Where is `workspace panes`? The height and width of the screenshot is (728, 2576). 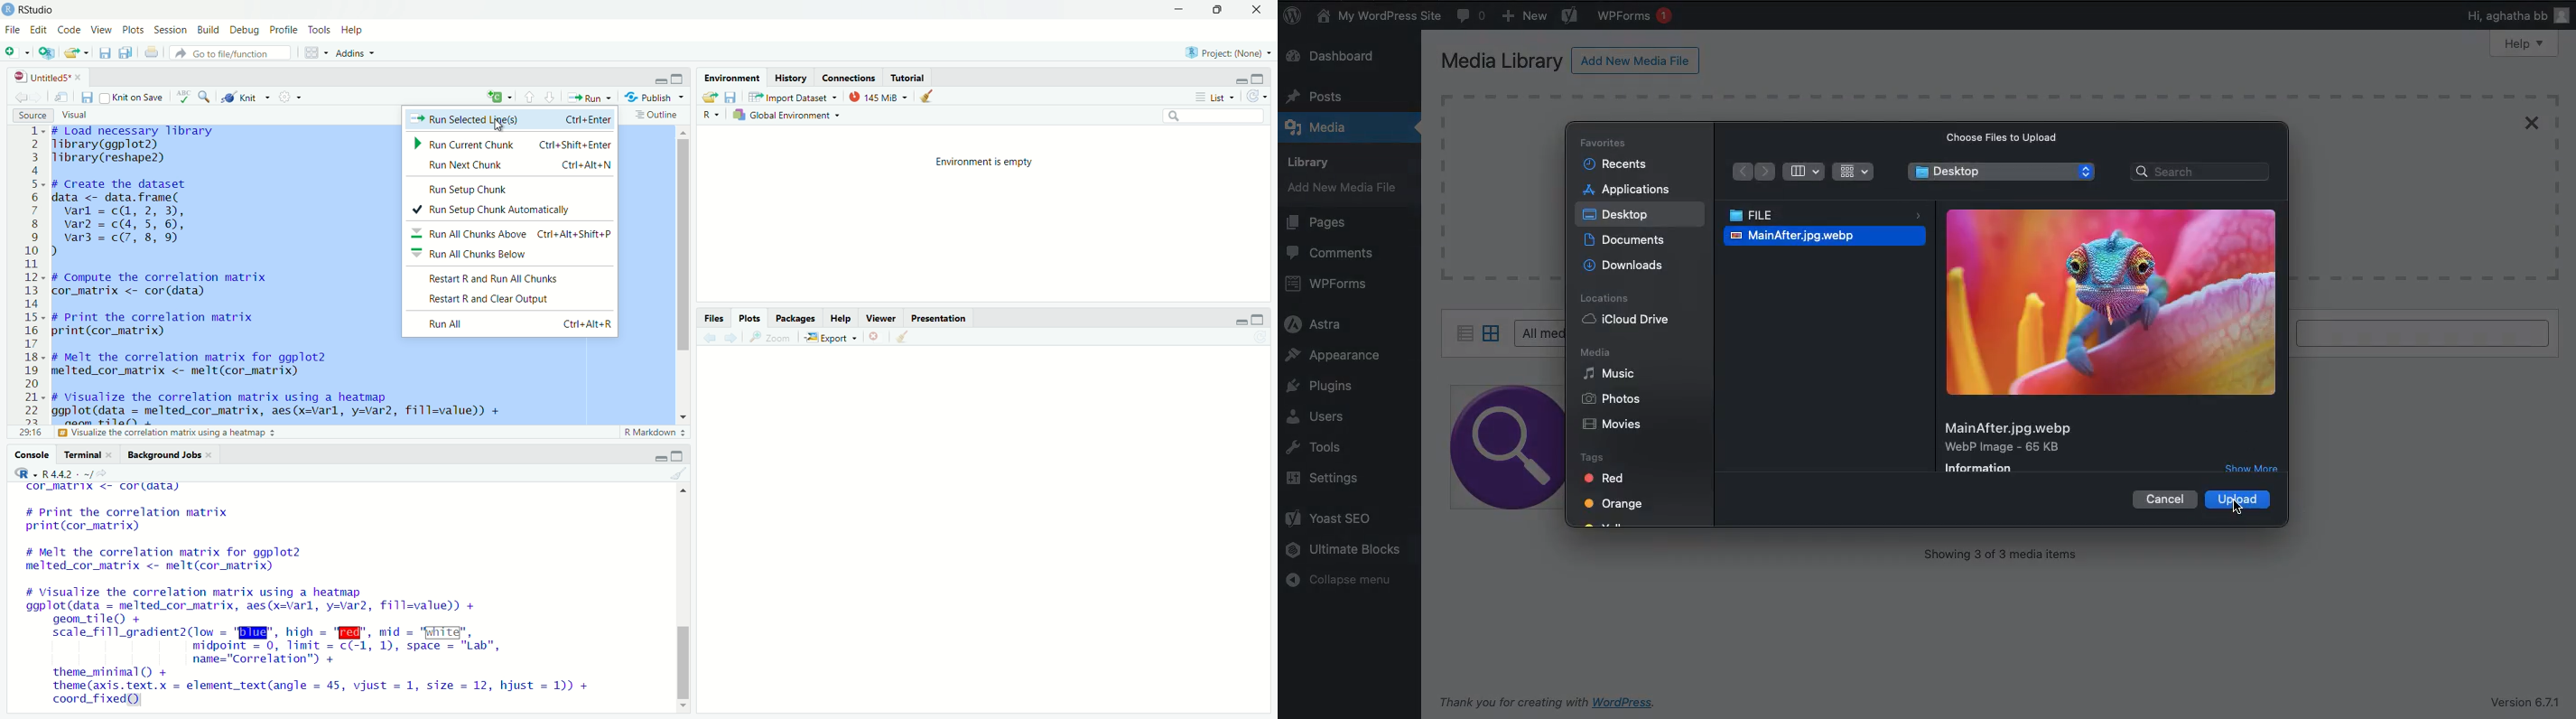 workspace panes is located at coordinates (312, 53).